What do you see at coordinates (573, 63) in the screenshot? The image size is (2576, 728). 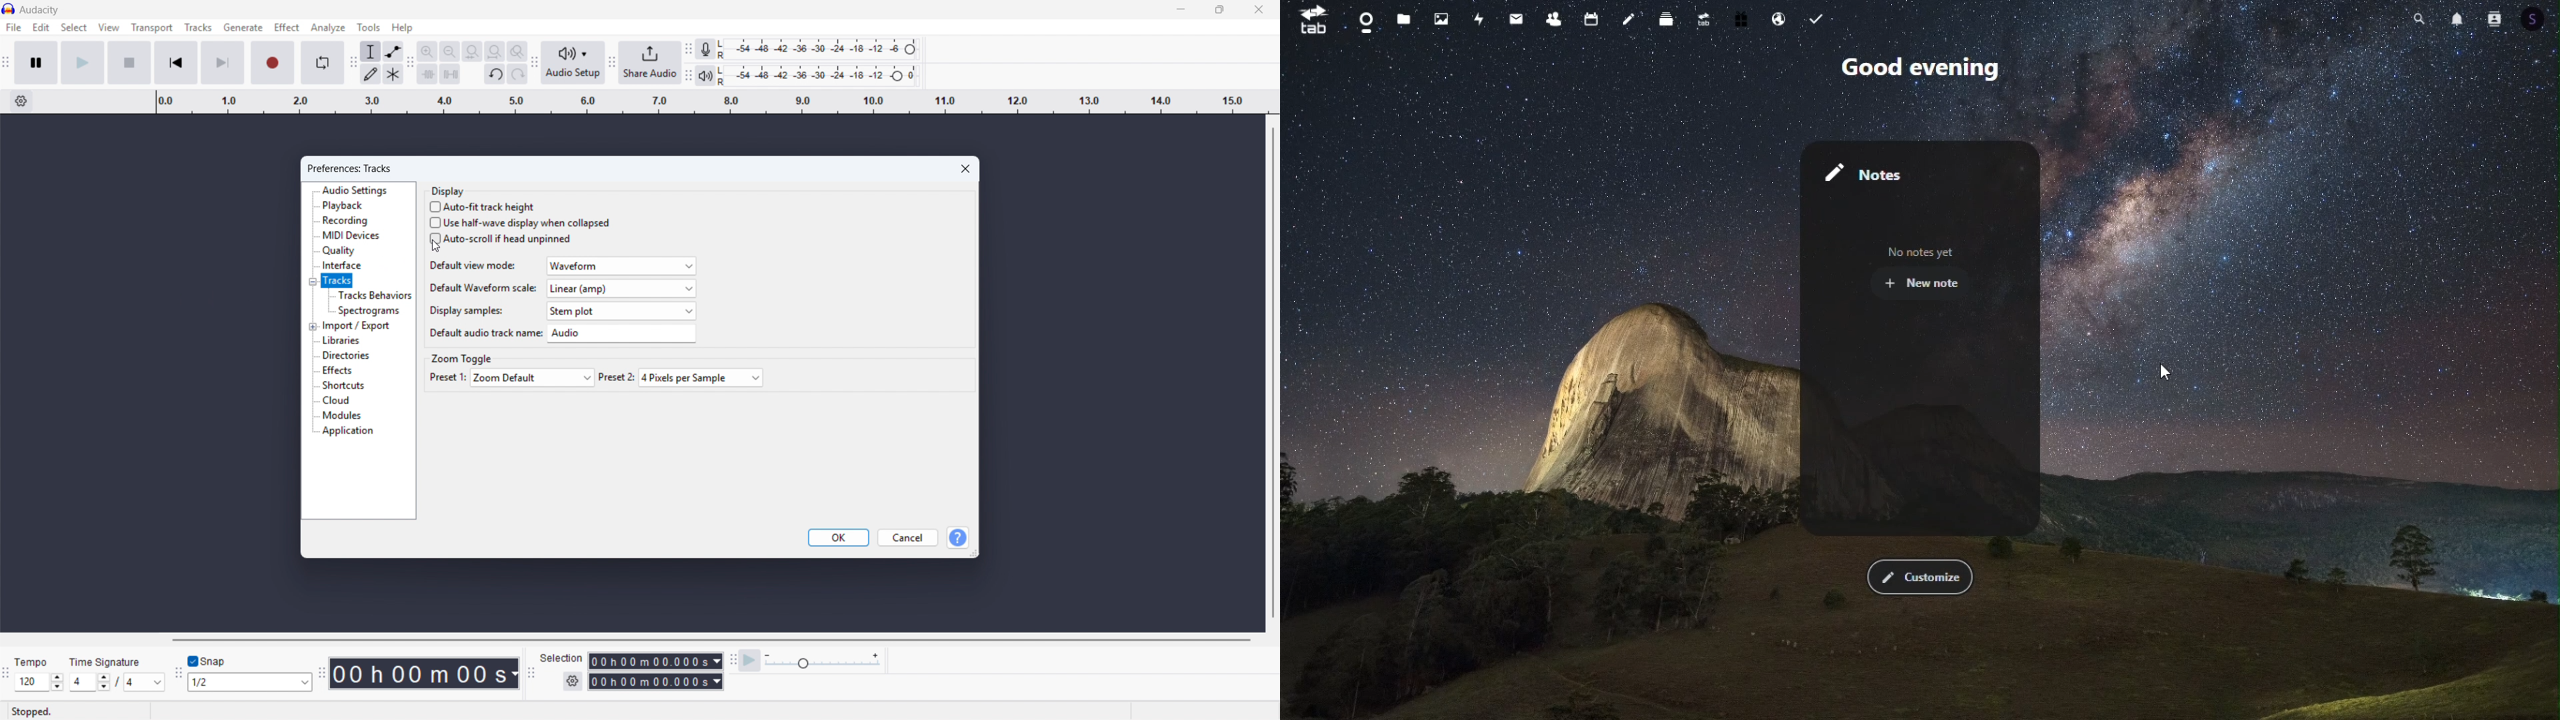 I see `audio setup` at bounding box center [573, 63].